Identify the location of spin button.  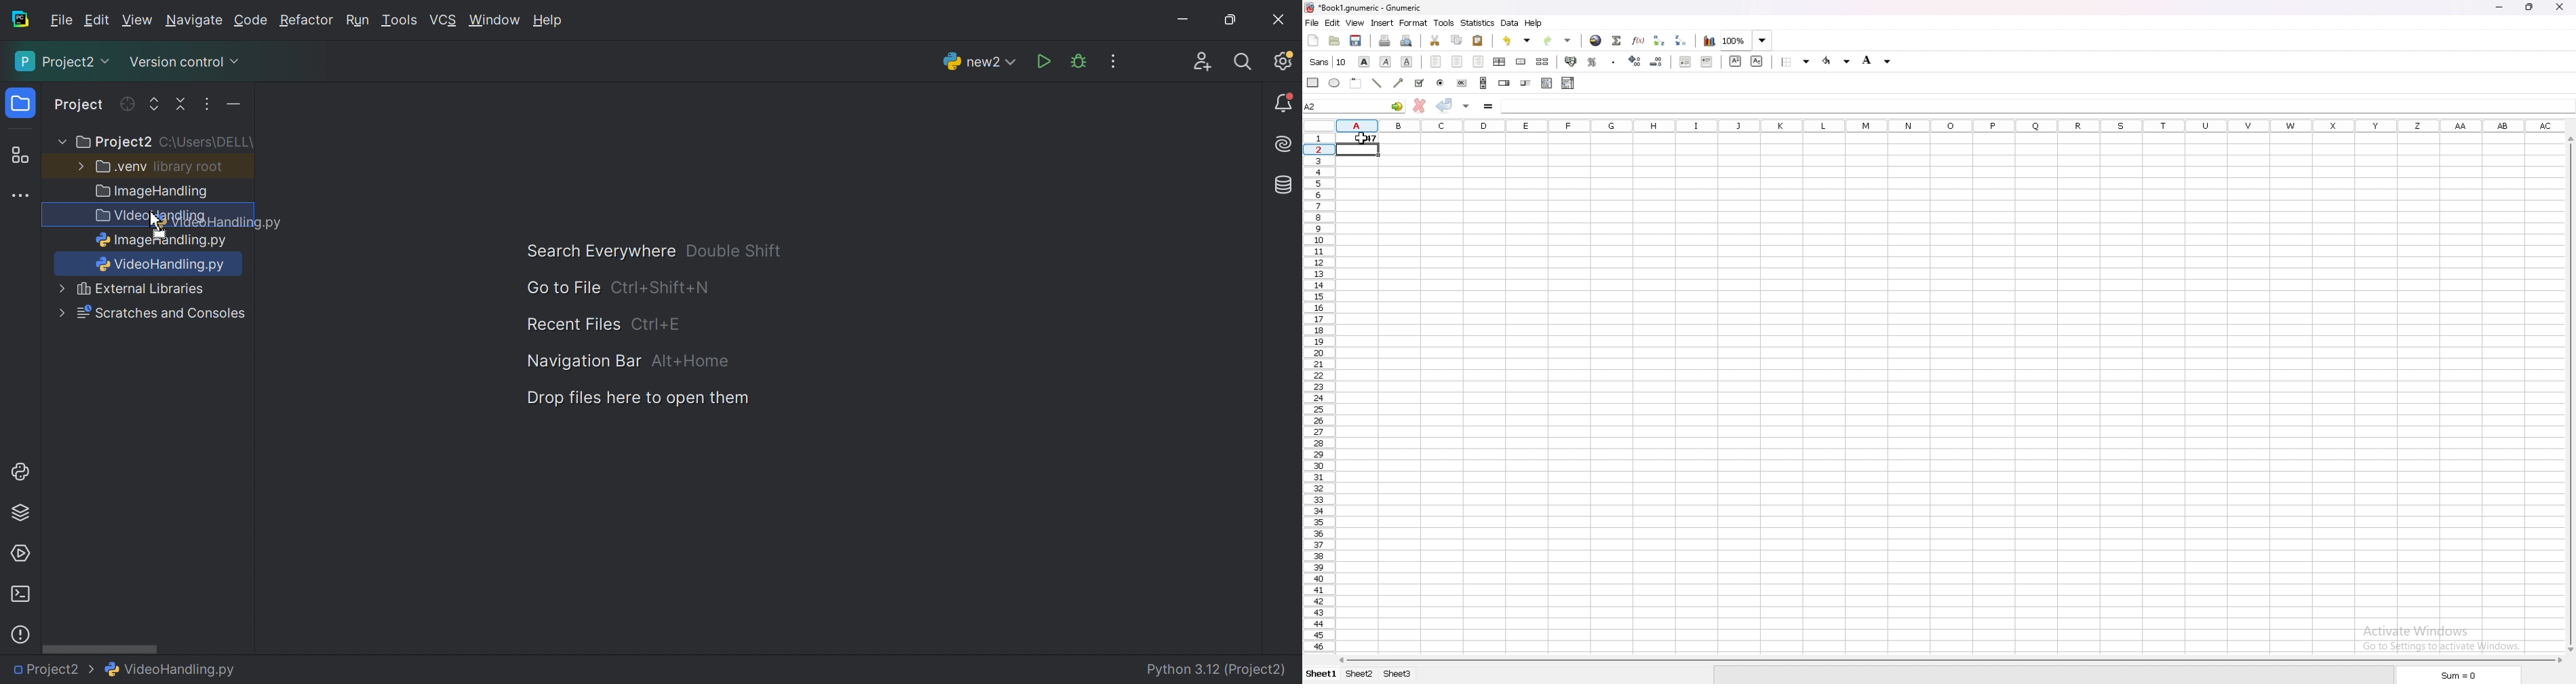
(1505, 83).